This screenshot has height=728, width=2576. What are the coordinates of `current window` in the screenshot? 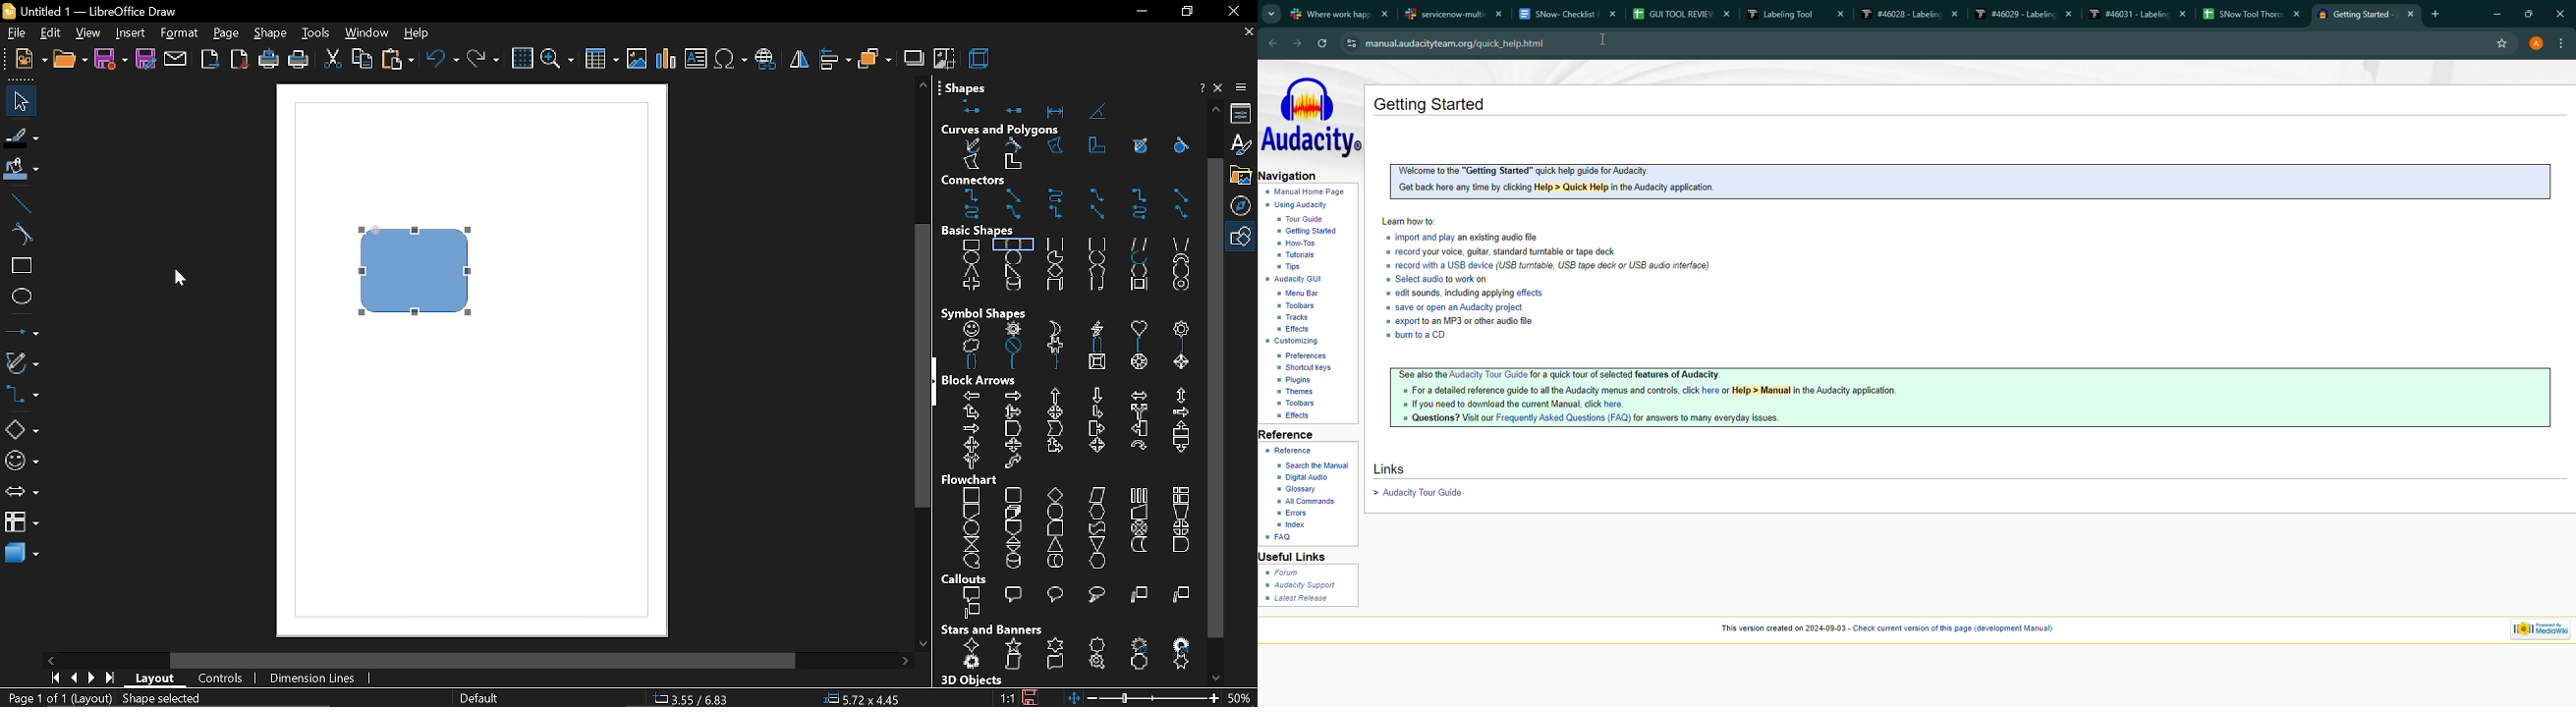 It's located at (96, 11).